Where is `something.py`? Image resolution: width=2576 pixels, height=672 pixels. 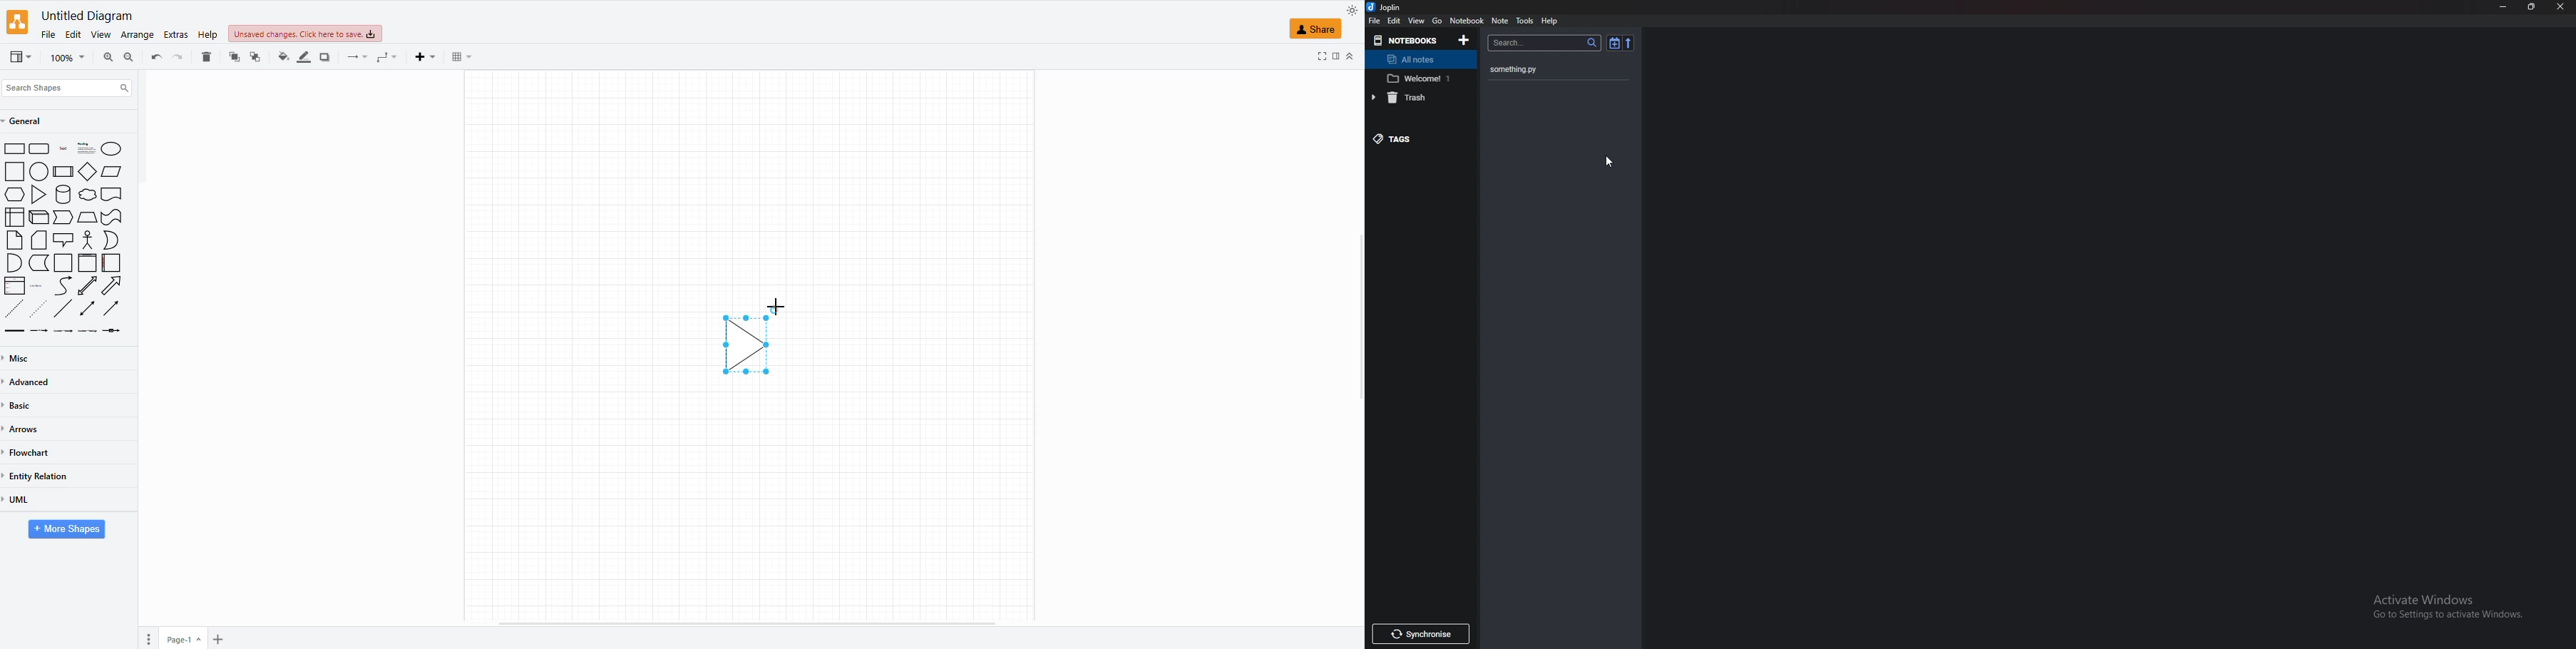 something.py is located at coordinates (1565, 68).